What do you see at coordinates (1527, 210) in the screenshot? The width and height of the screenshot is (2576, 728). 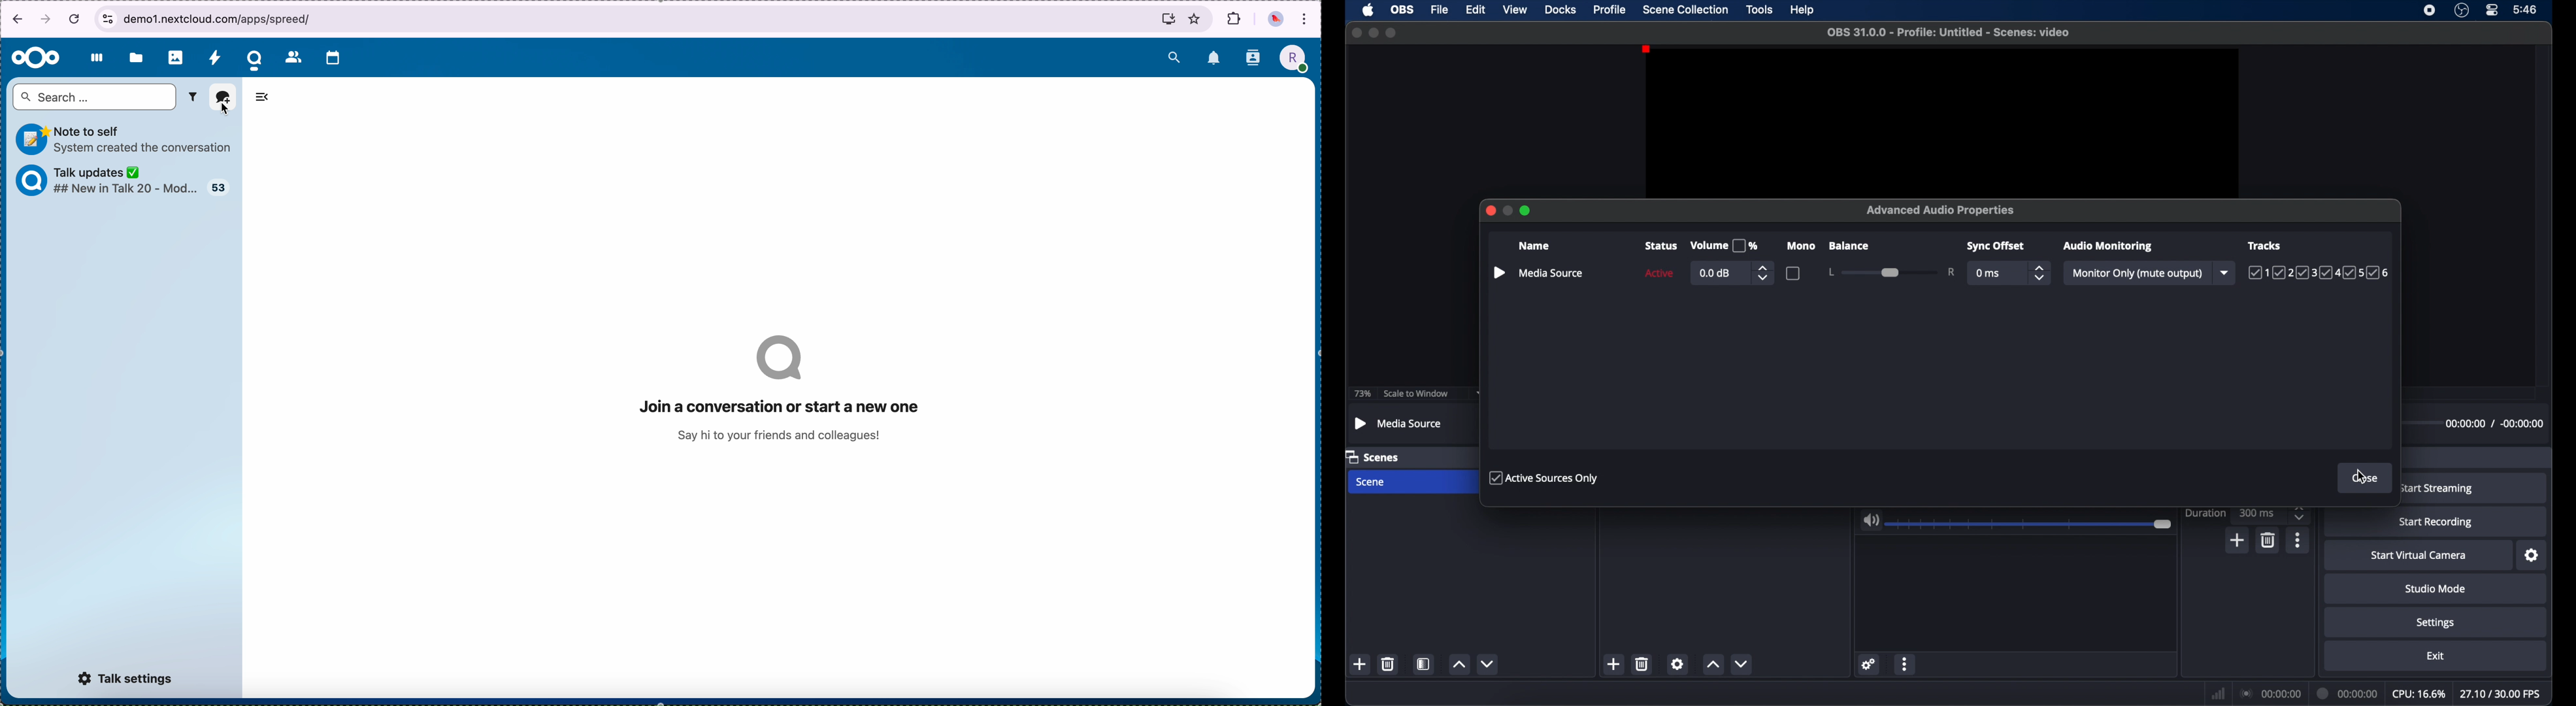 I see `maximize` at bounding box center [1527, 210].